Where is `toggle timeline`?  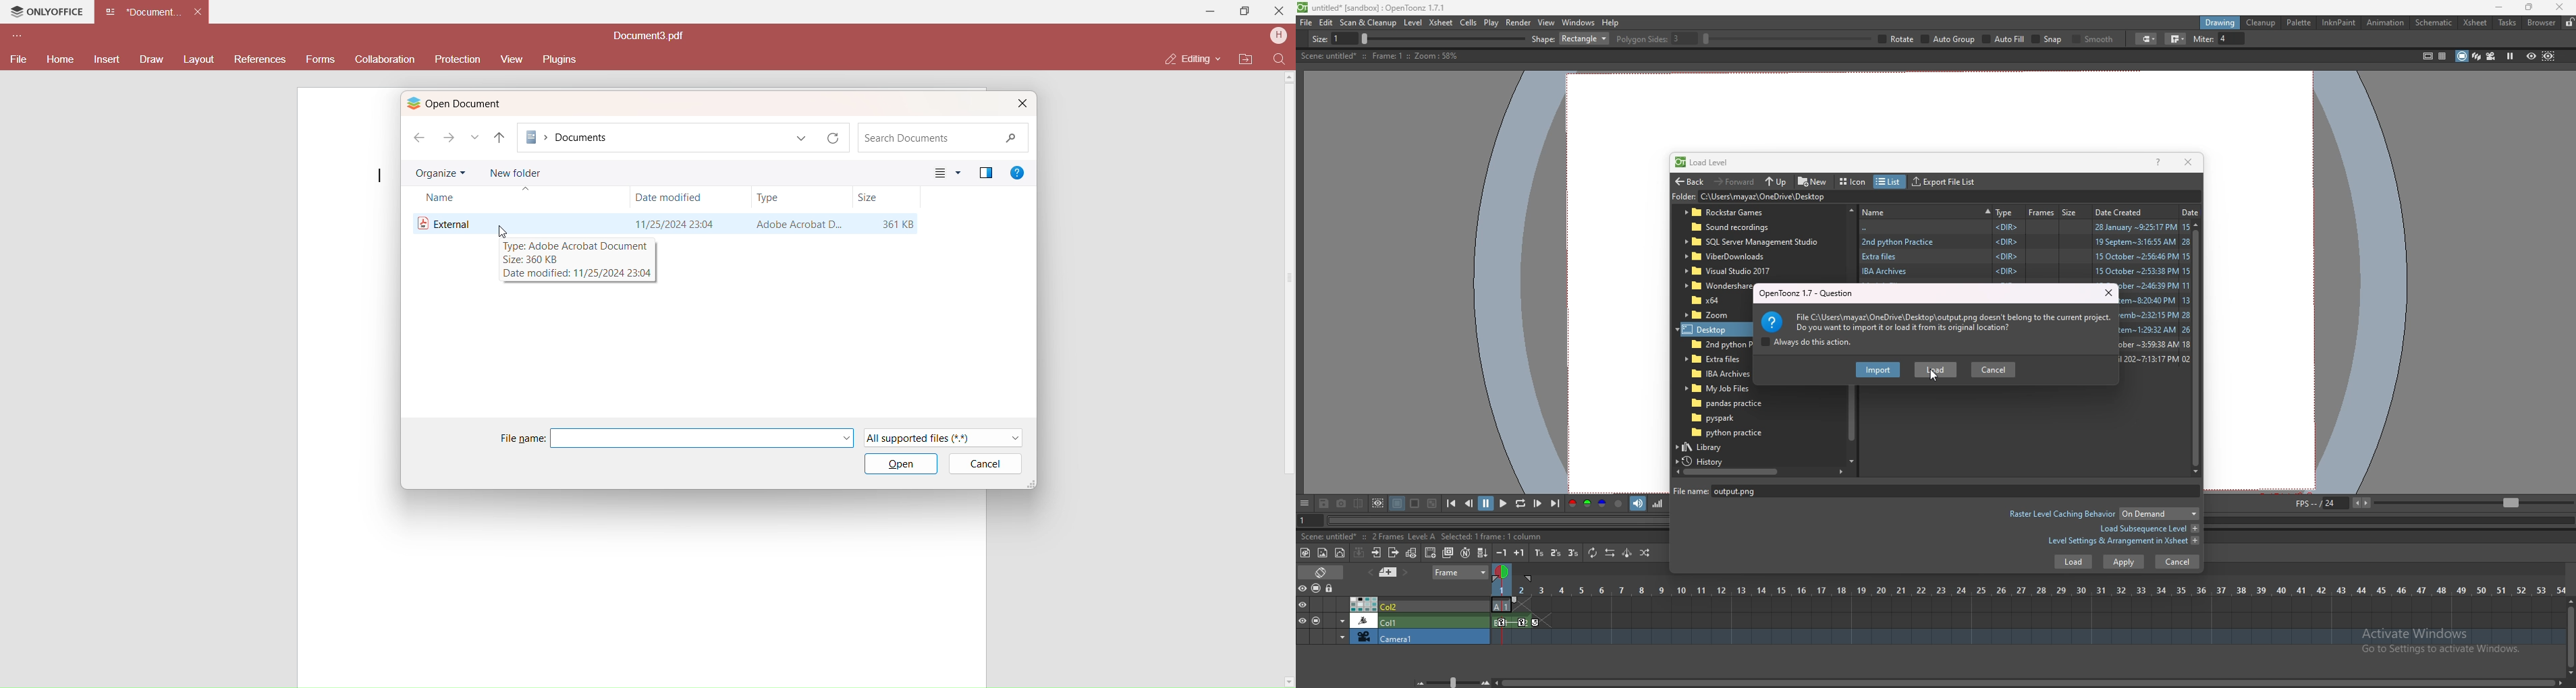 toggle timeline is located at coordinates (1322, 571).